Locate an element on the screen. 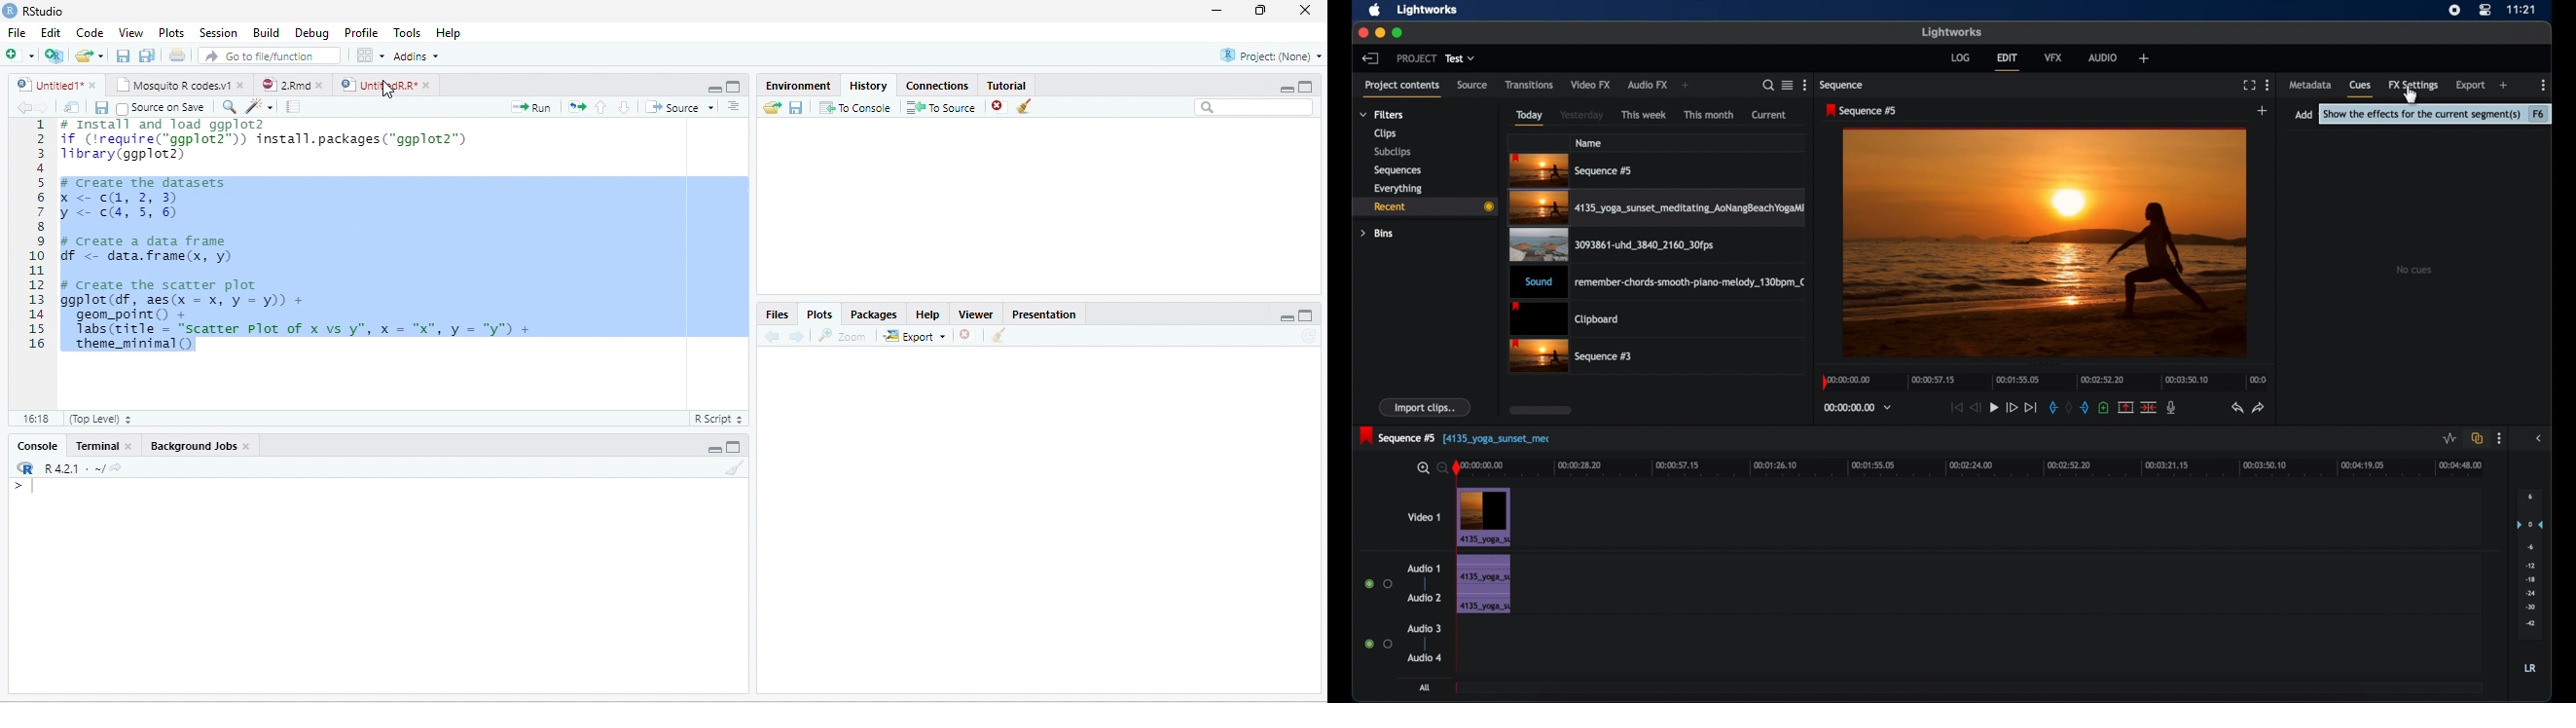 The height and width of the screenshot is (728, 2576). Open recent files is located at coordinates (100, 56).